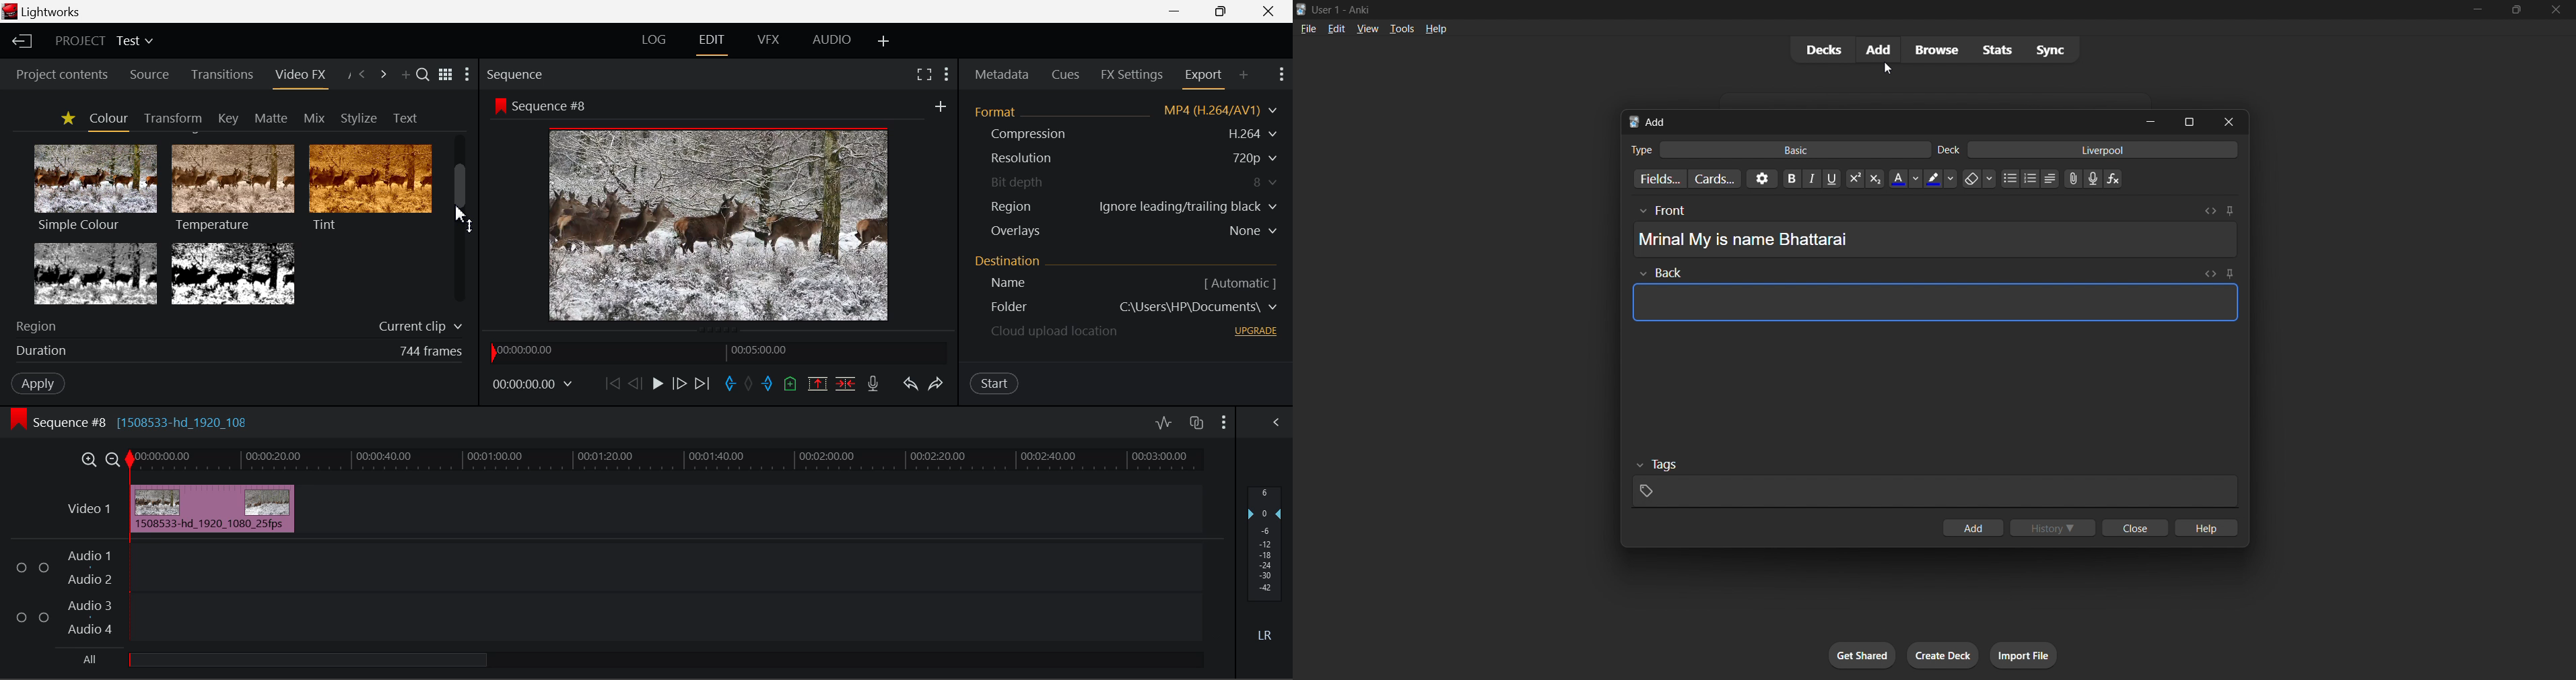 The width and height of the screenshot is (2576, 700). I want to click on Lightworks, so click(54, 12).